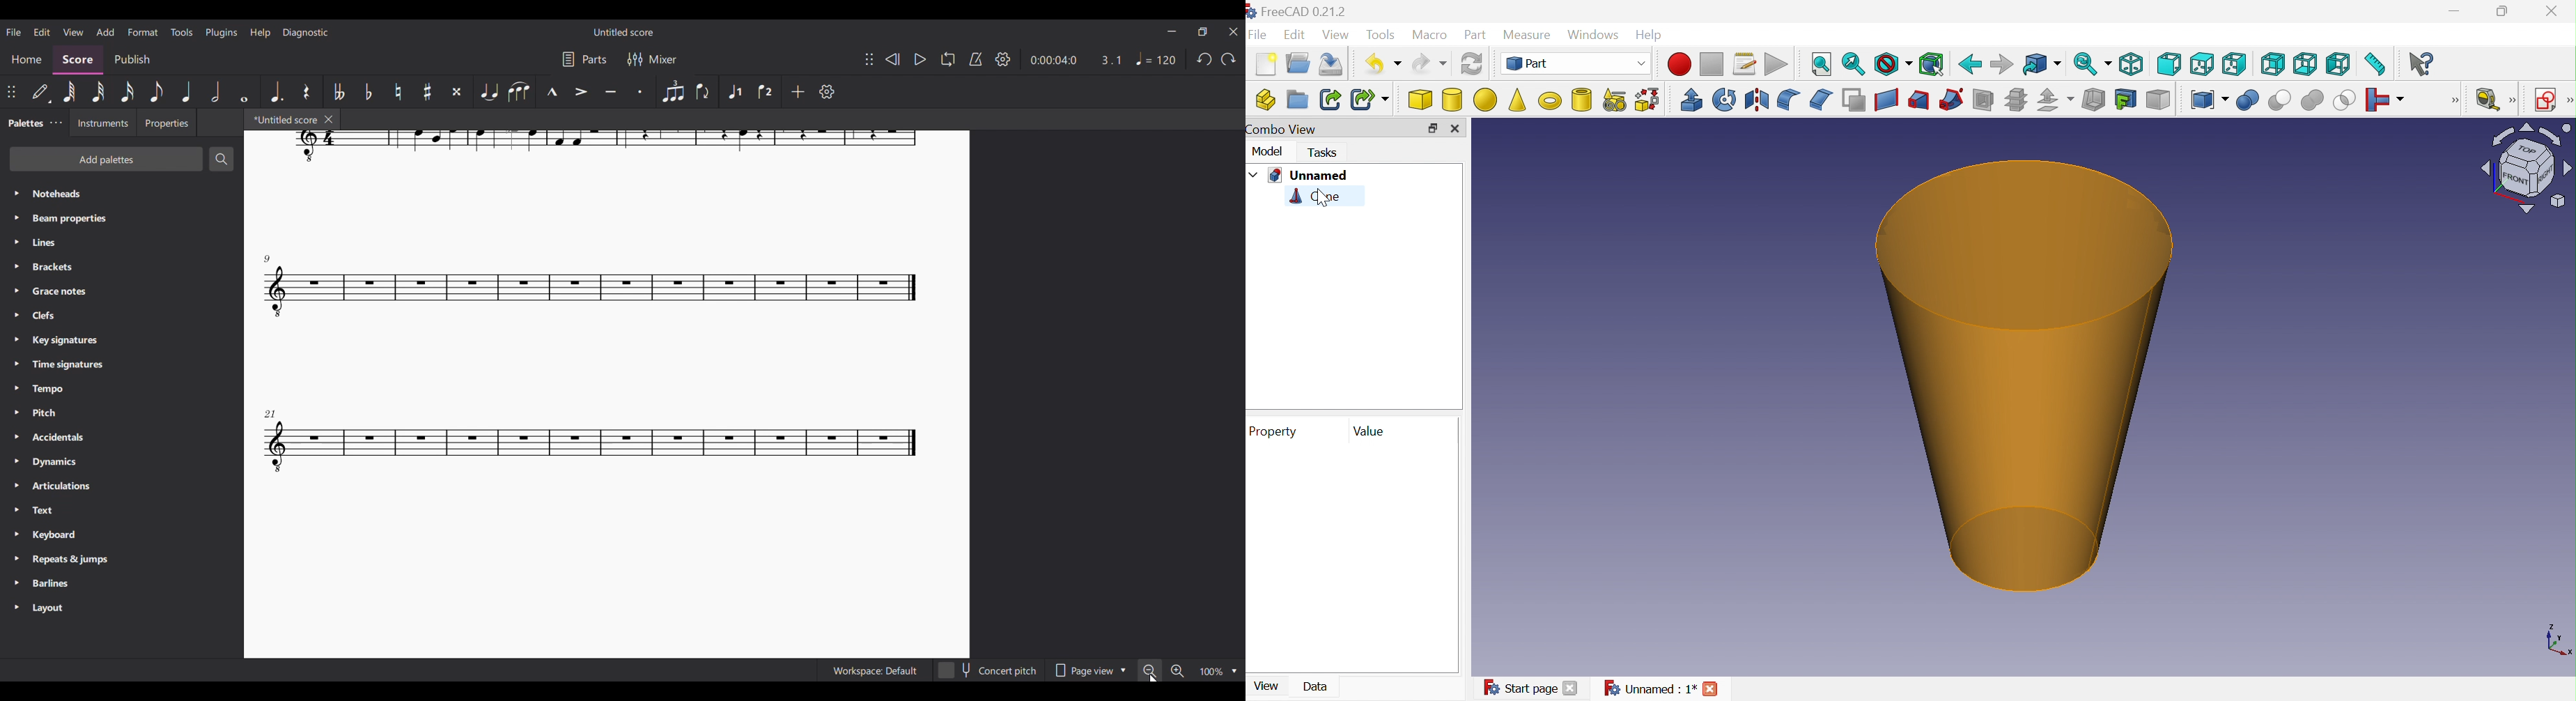 Image resolution: width=2576 pixels, height=728 pixels. What do you see at coordinates (1788, 99) in the screenshot?
I see `Fillet` at bounding box center [1788, 99].